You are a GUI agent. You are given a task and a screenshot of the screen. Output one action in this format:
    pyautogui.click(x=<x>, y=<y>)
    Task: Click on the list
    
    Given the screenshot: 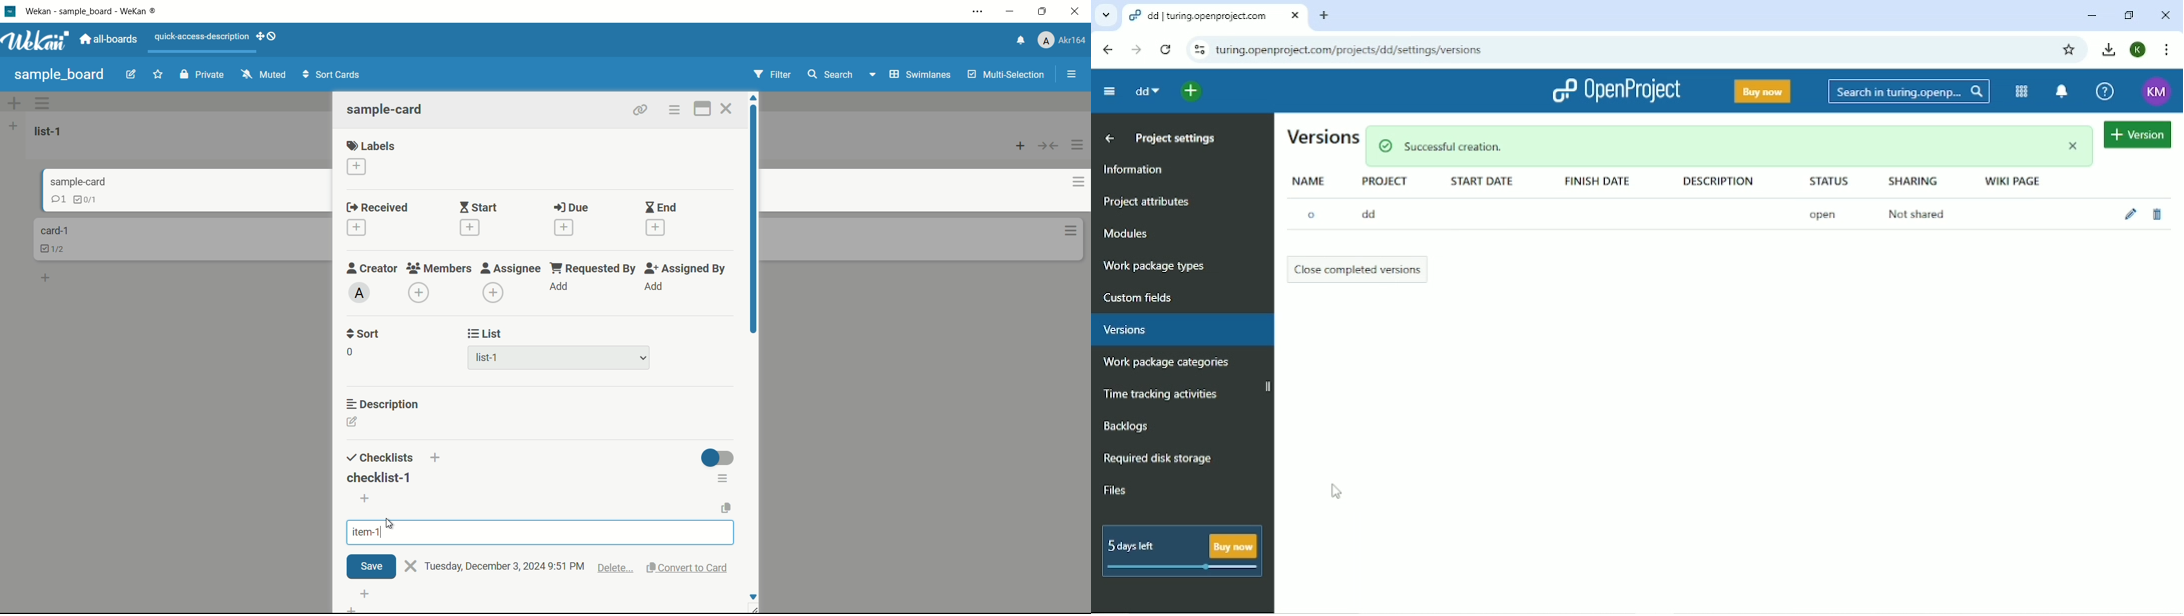 What is the action you would take?
    pyautogui.click(x=487, y=334)
    